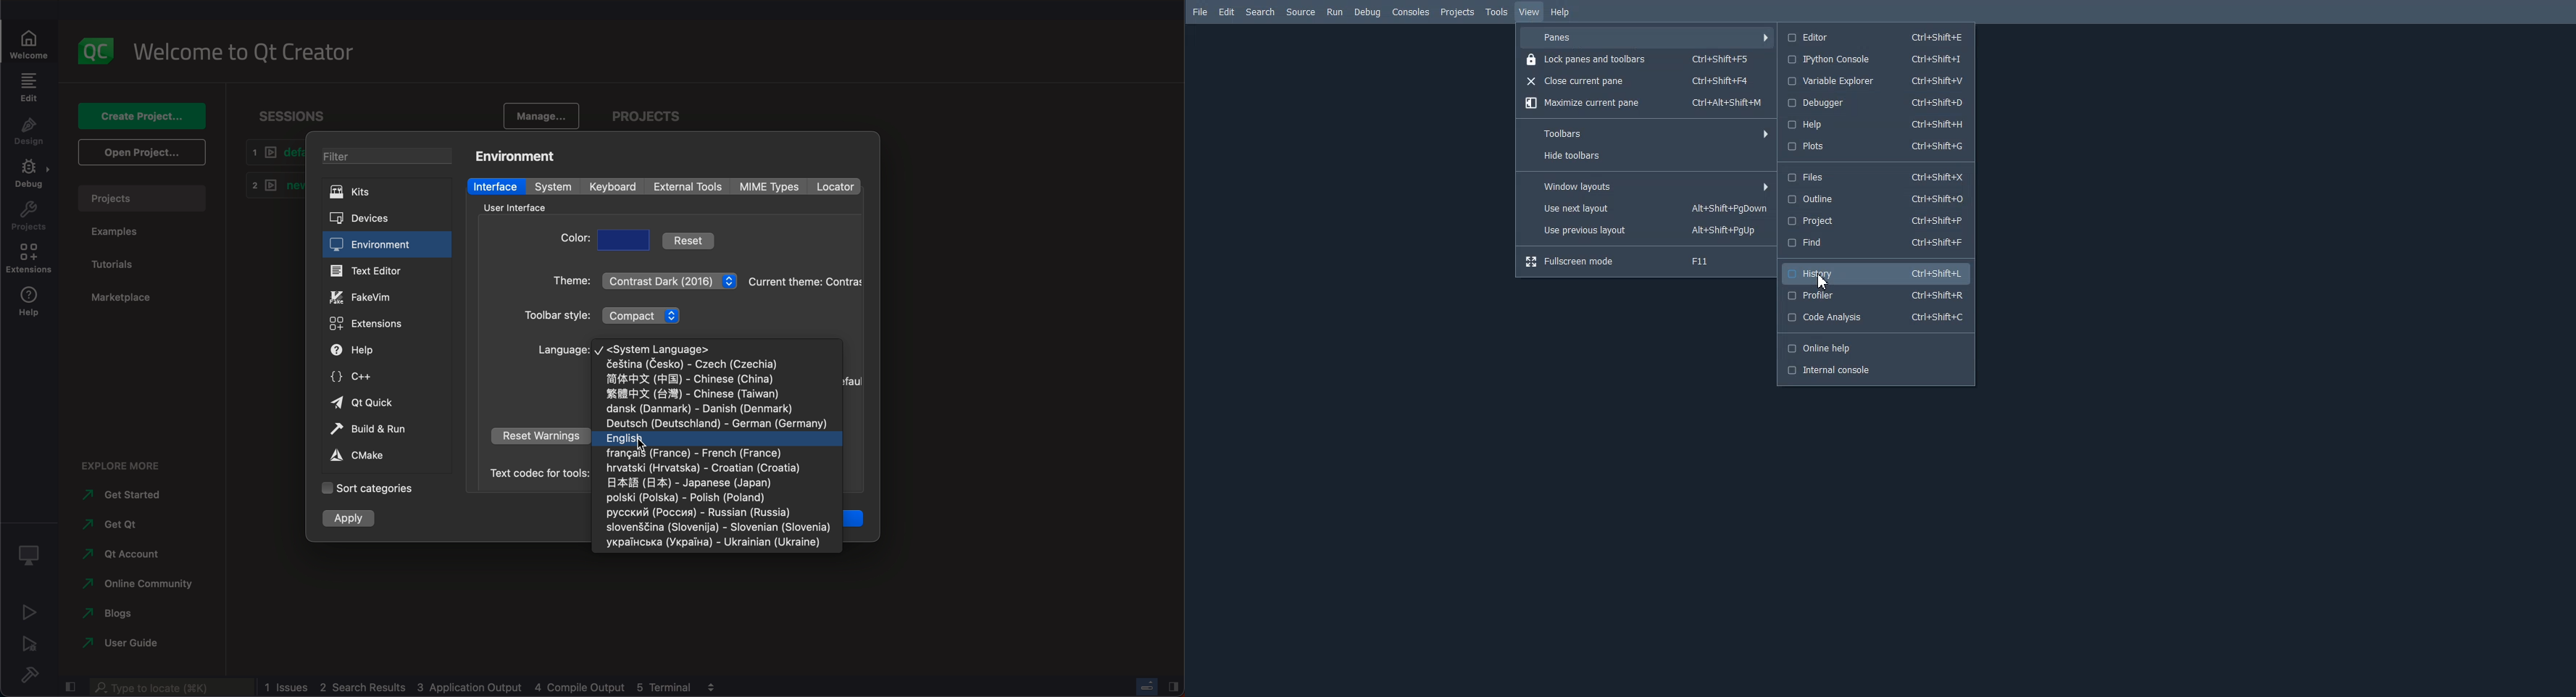  Describe the element at coordinates (1646, 186) in the screenshot. I see `window layout` at that location.